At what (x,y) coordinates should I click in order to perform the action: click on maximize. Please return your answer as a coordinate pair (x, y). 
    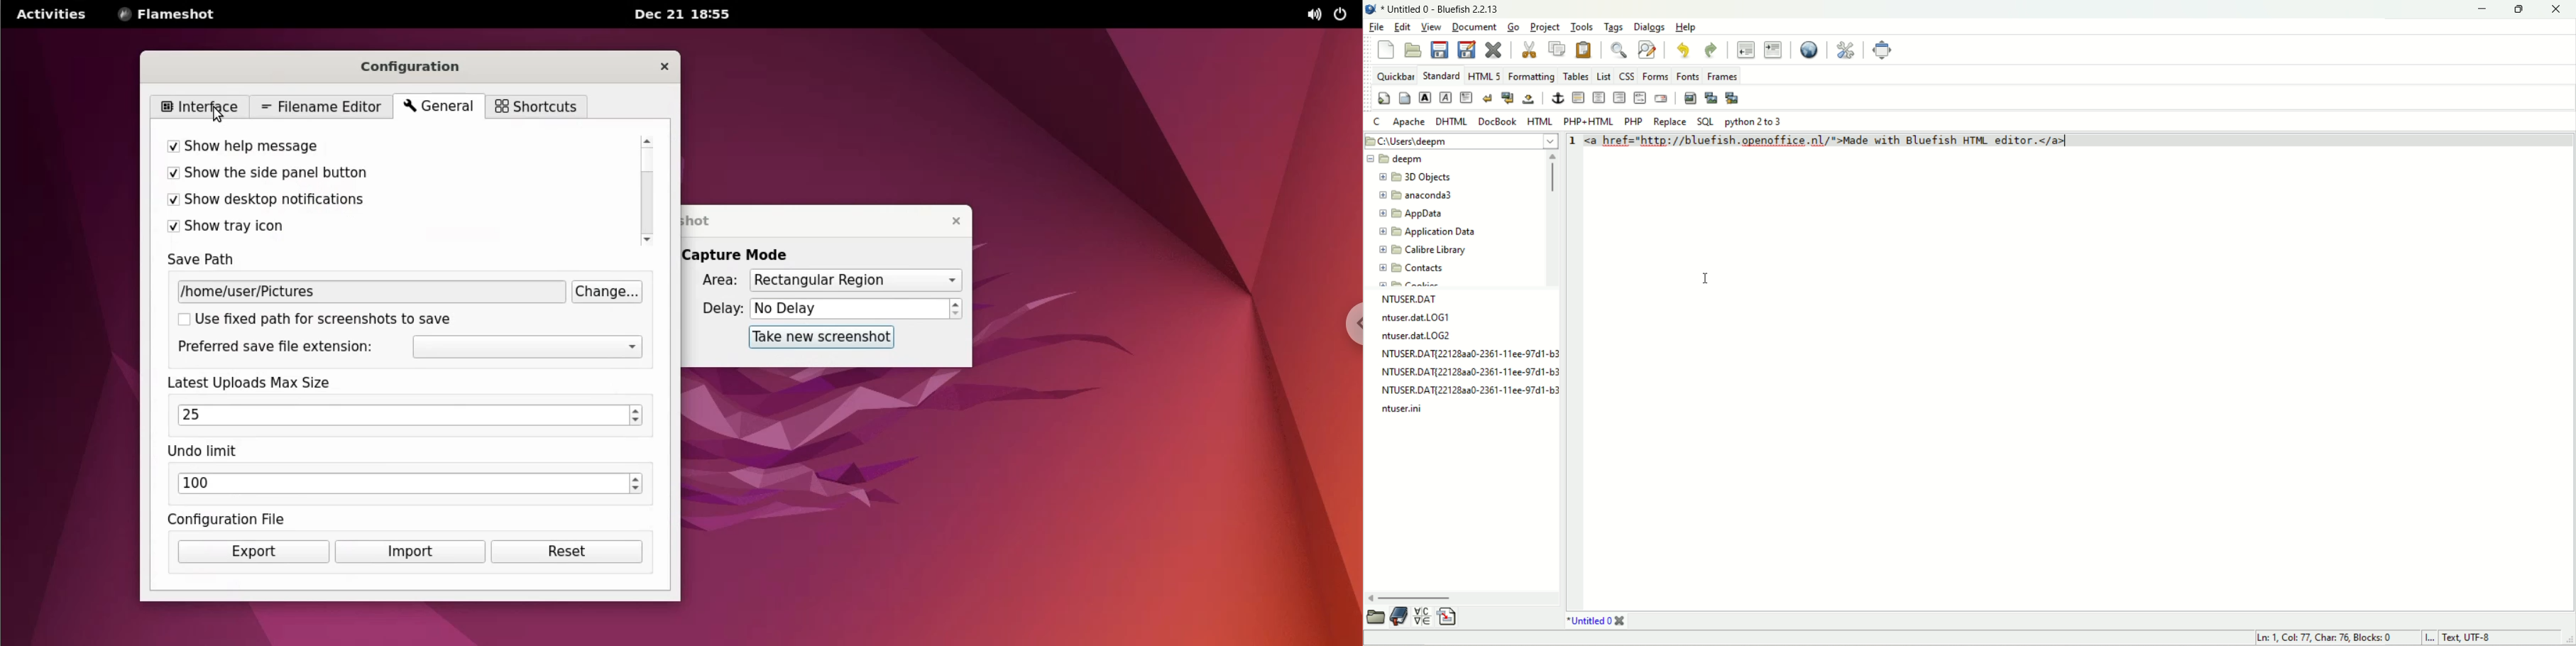
    Looking at the image, I should click on (2518, 9).